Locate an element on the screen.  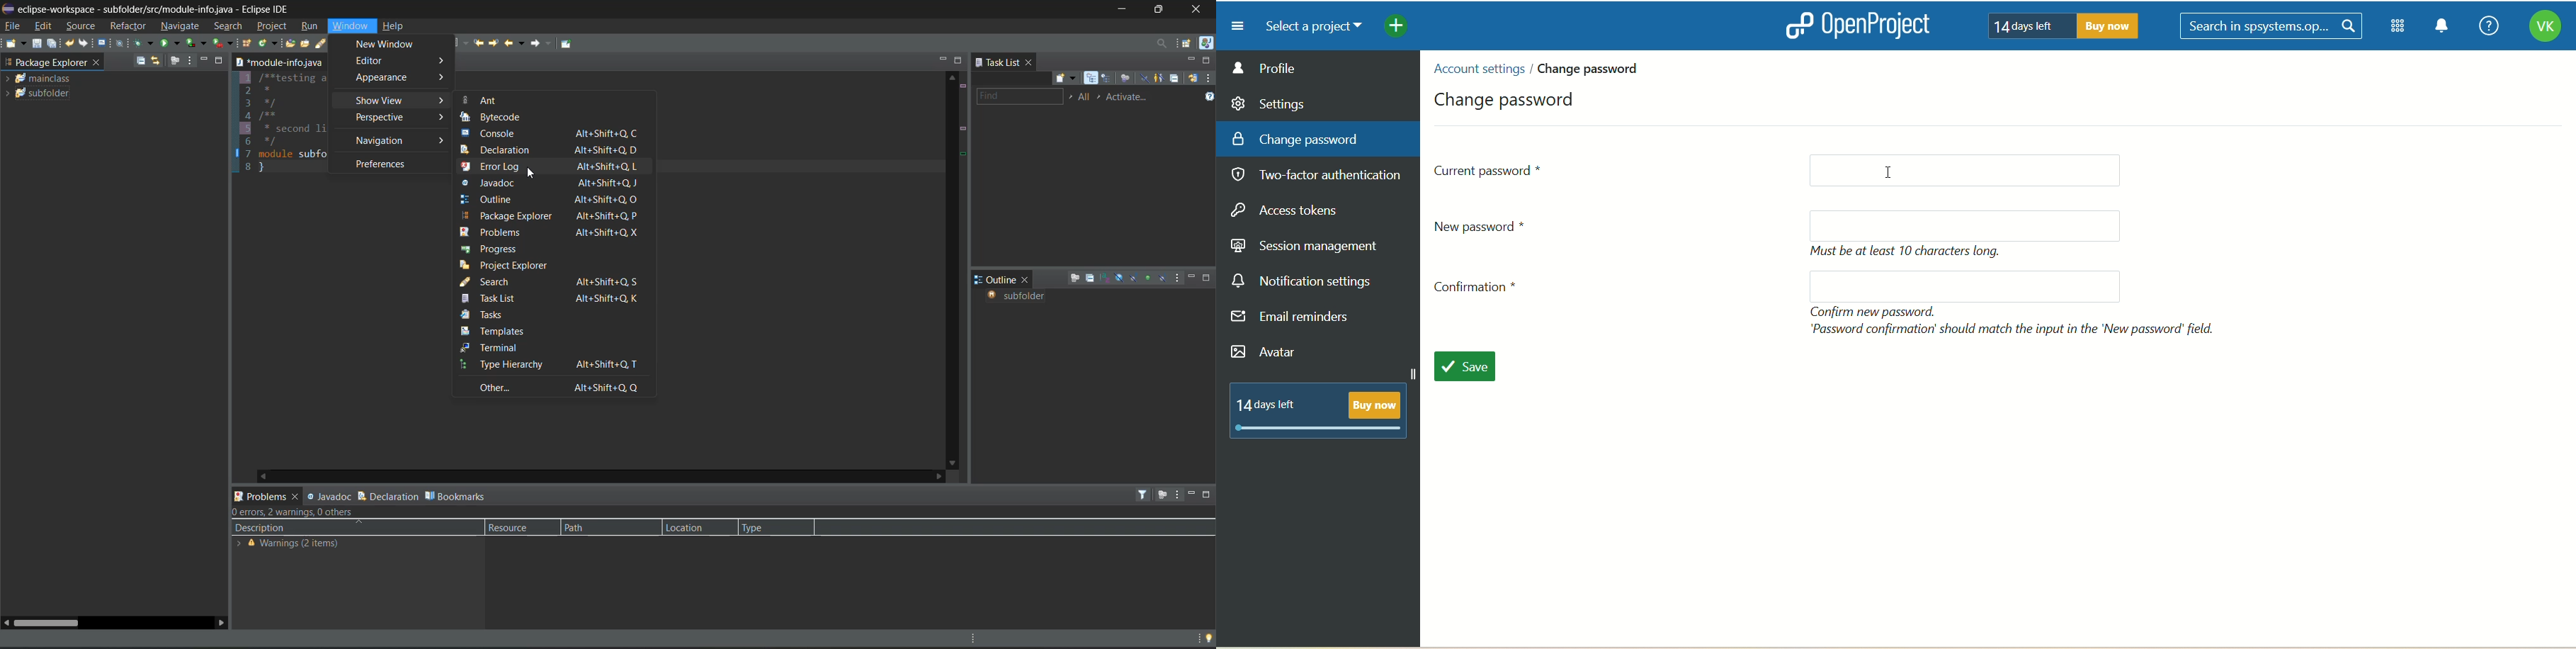
maximize is located at coordinates (223, 60).